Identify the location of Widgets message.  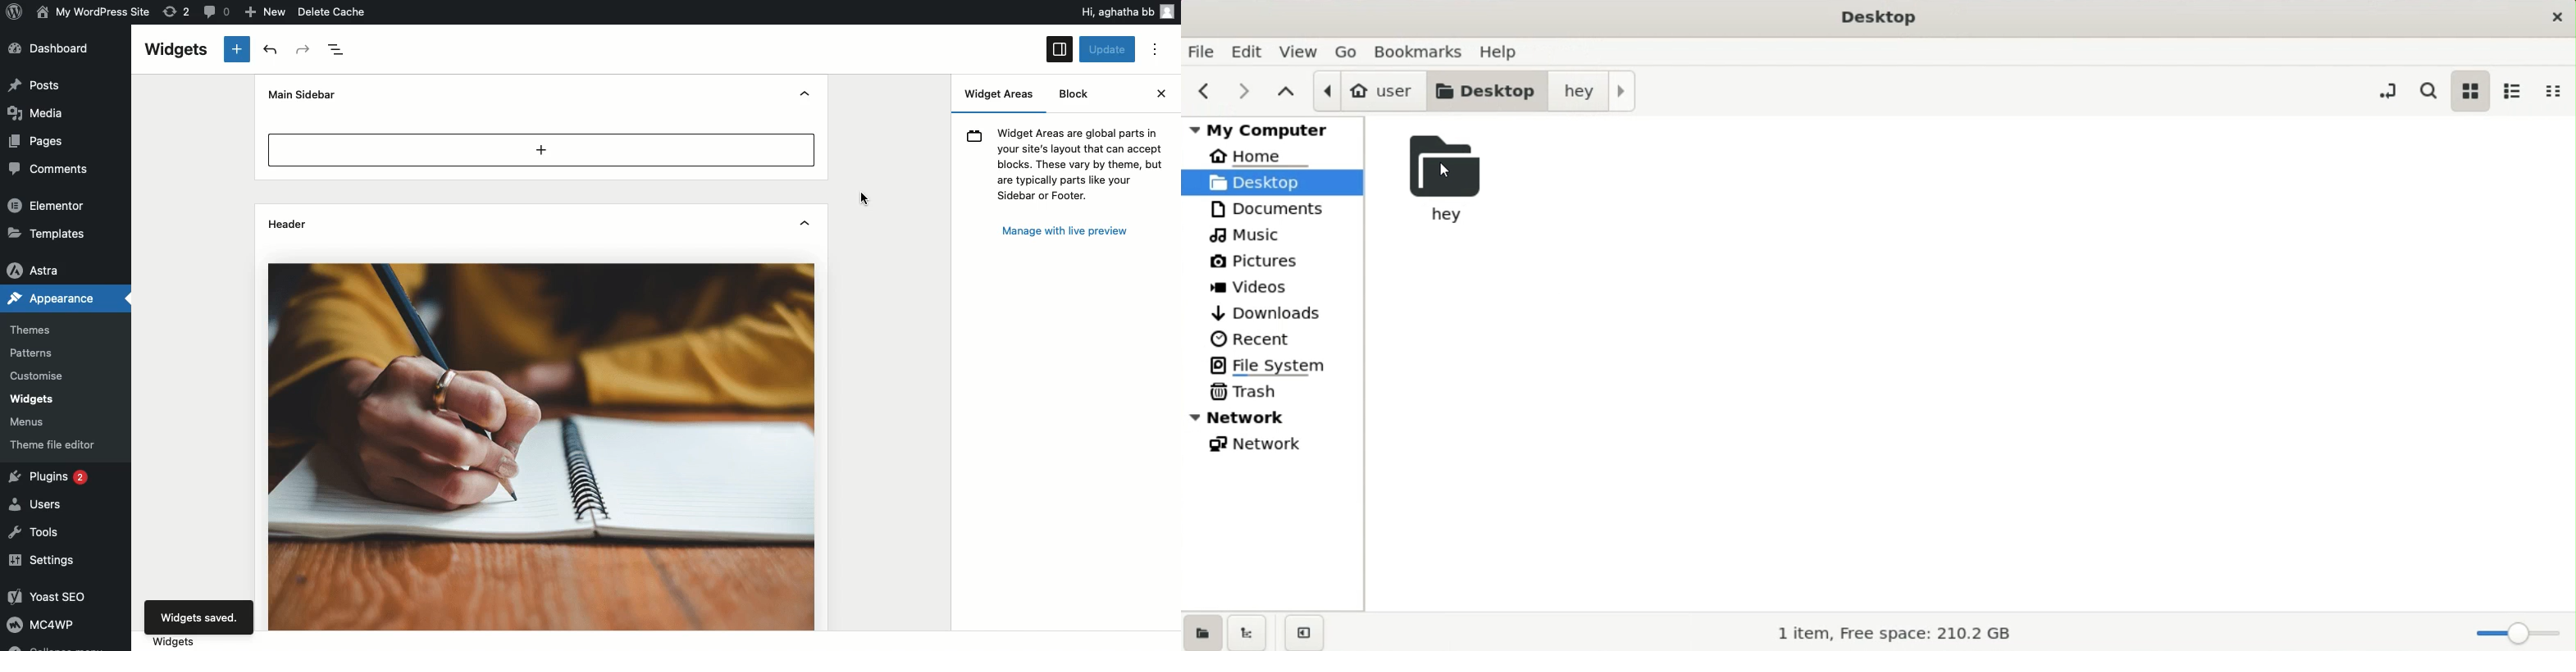
(1064, 167).